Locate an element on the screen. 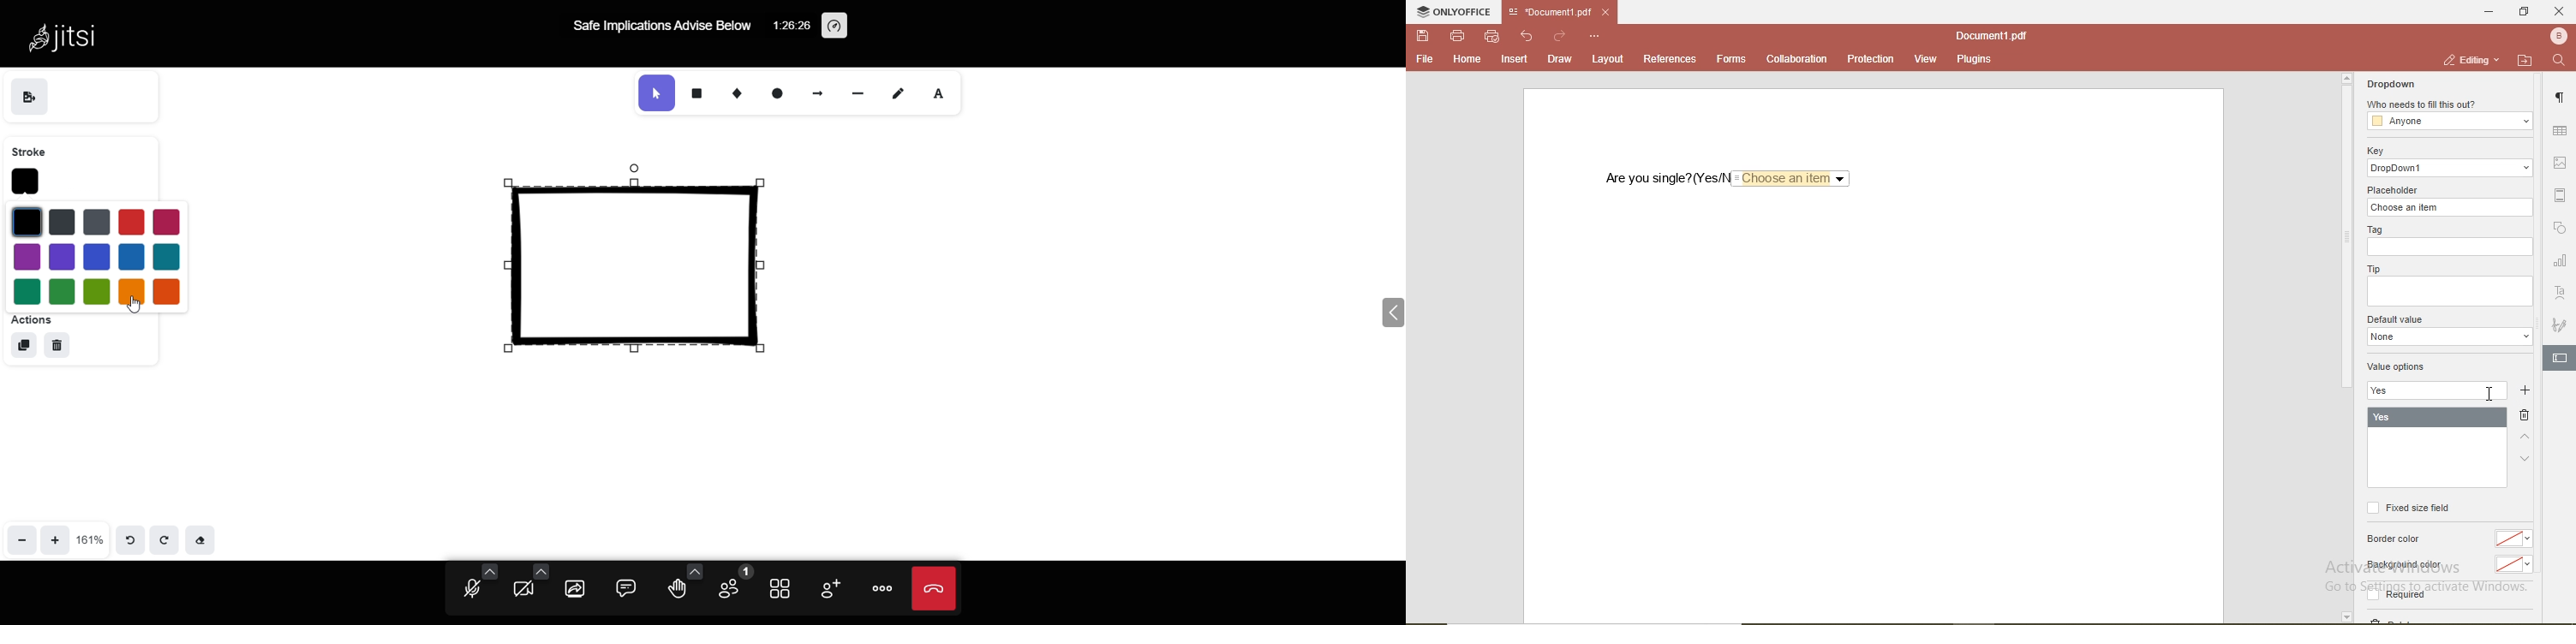 Image resolution: width=2576 pixels, height=644 pixels. 161% is located at coordinates (89, 537).